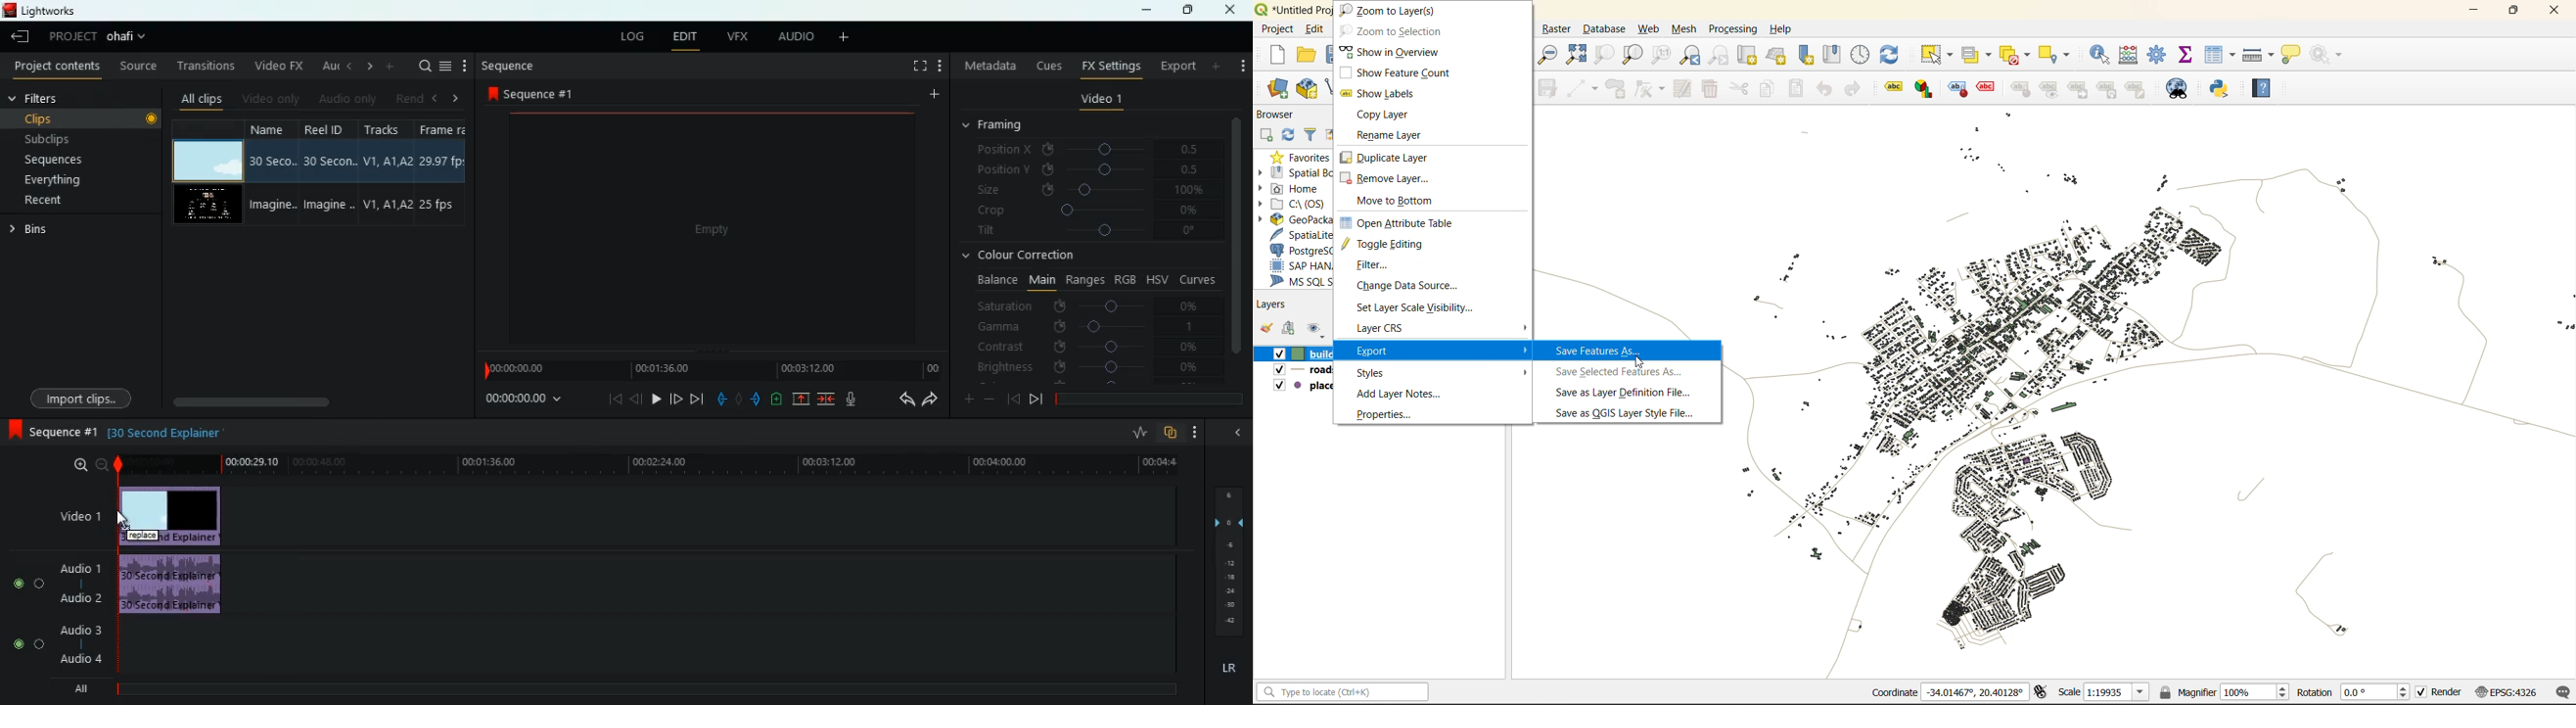 The image size is (2576, 728). I want to click on more, so click(932, 95).